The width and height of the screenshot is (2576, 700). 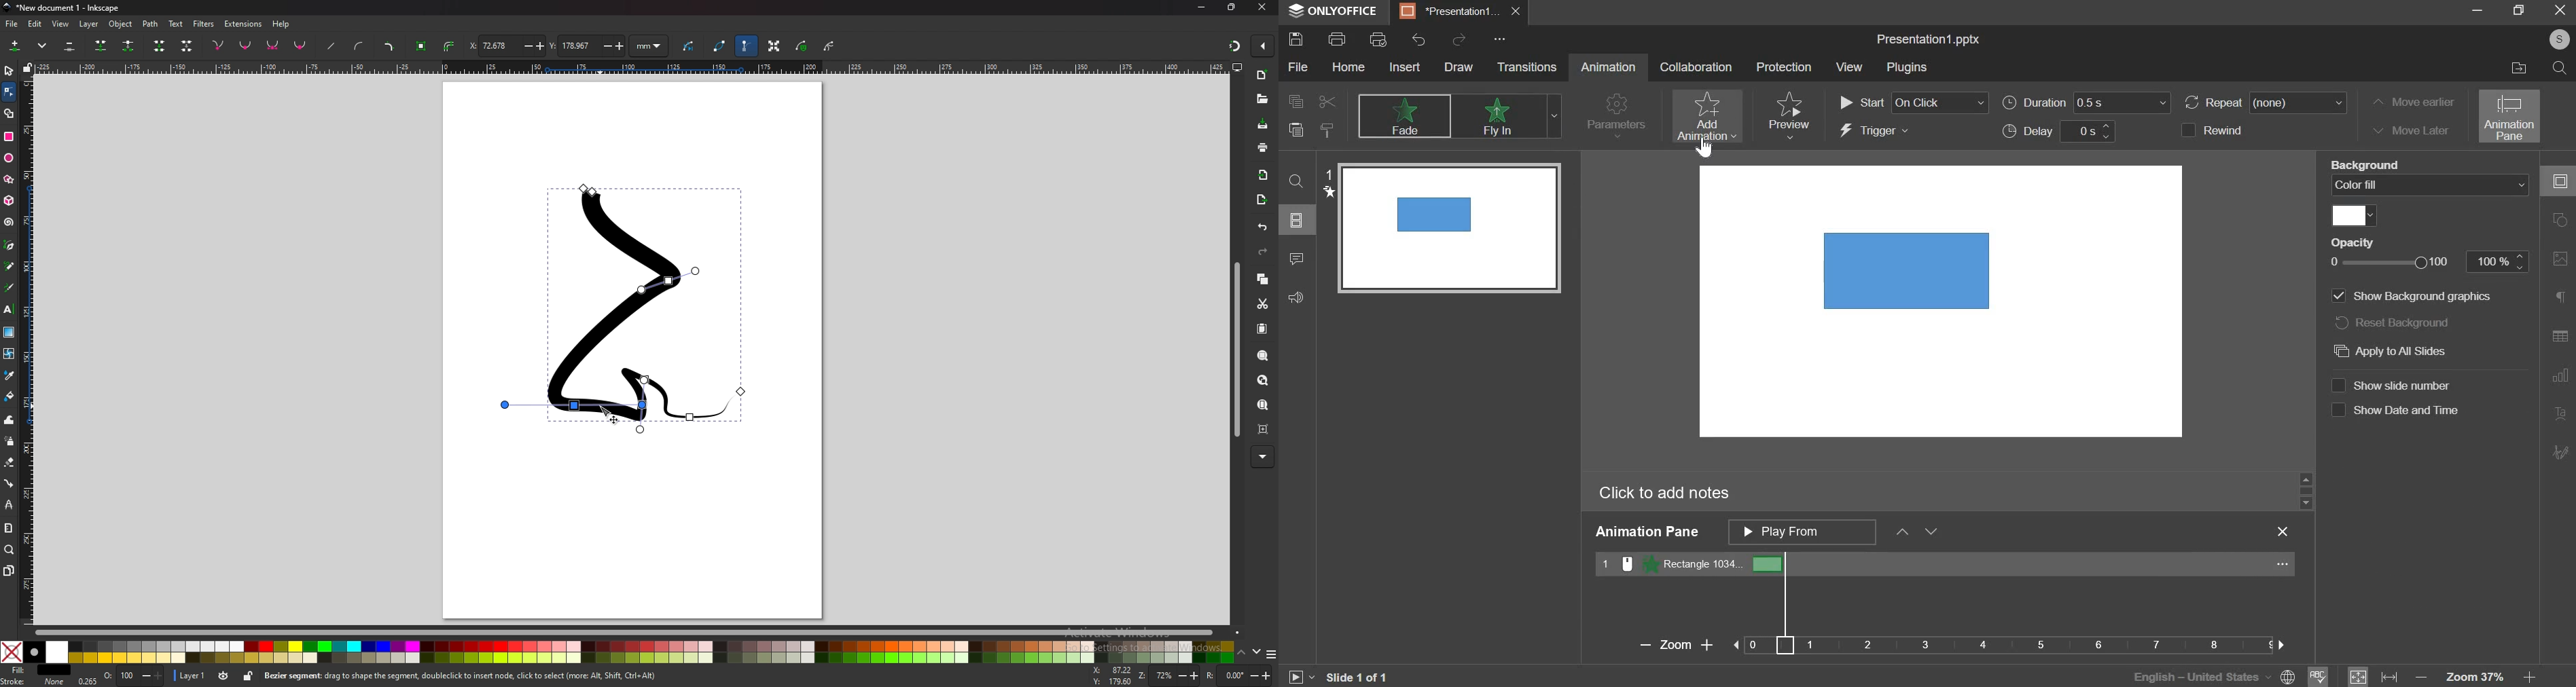 What do you see at coordinates (186, 46) in the screenshot?
I see `delete segment between two non endpoint nodes` at bounding box center [186, 46].